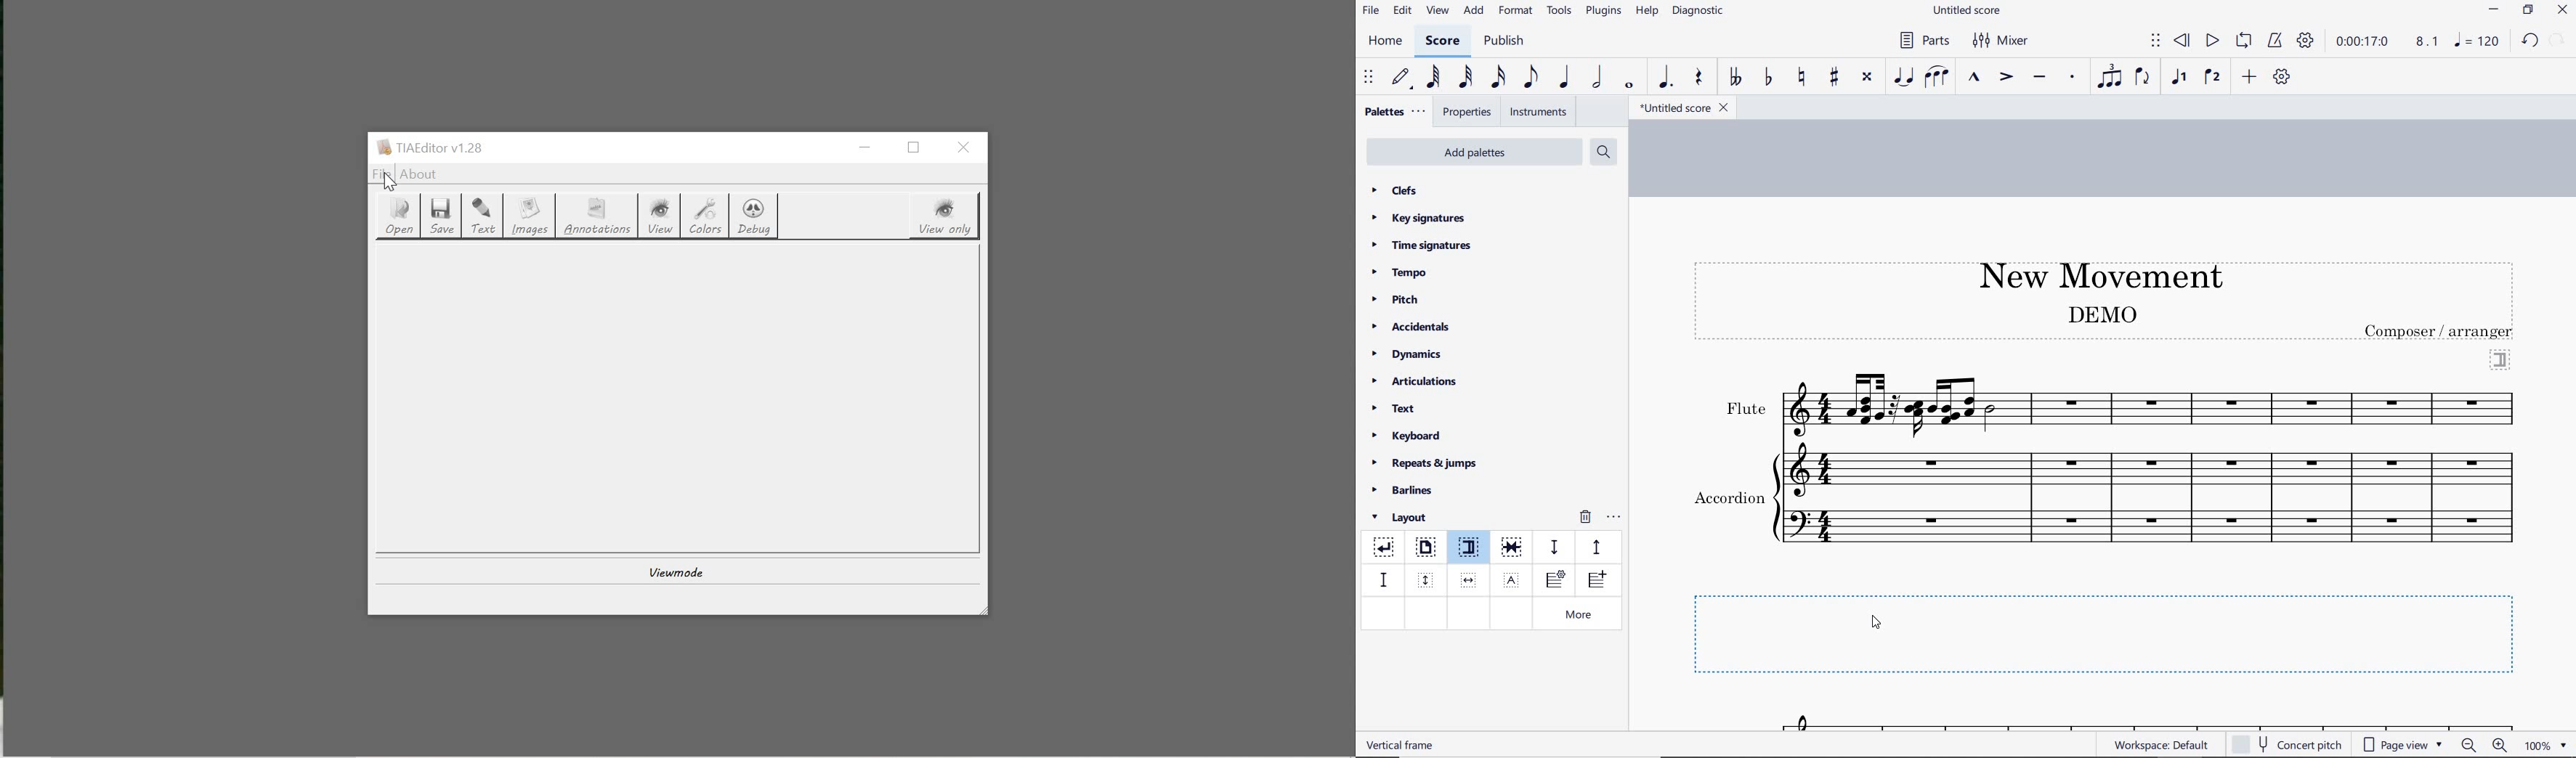 Image resolution: width=2576 pixels, height=784 pixels. What do you see at coordinates (2288, 743) in the screenshot?
I see `concert pitch` at bounding box center [2288, 743].